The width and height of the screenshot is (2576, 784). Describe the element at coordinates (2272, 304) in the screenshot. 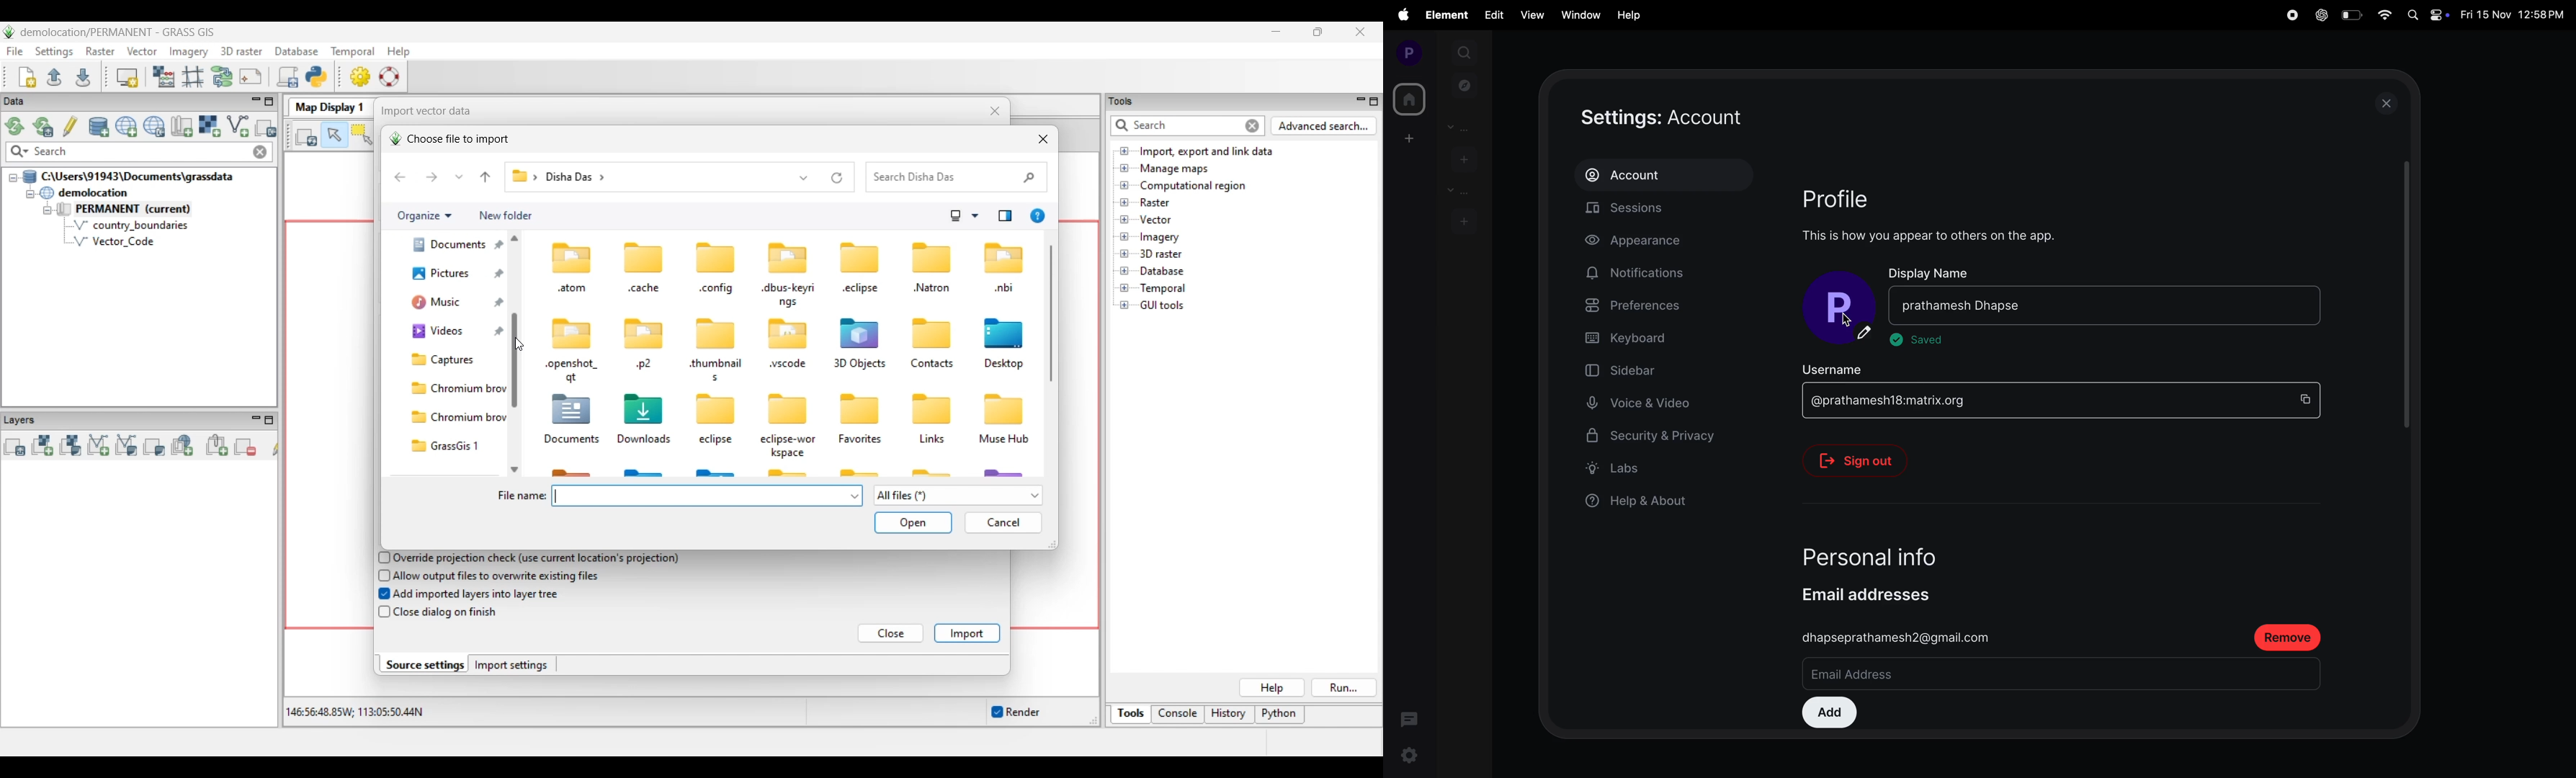

I see `apply` at that location.